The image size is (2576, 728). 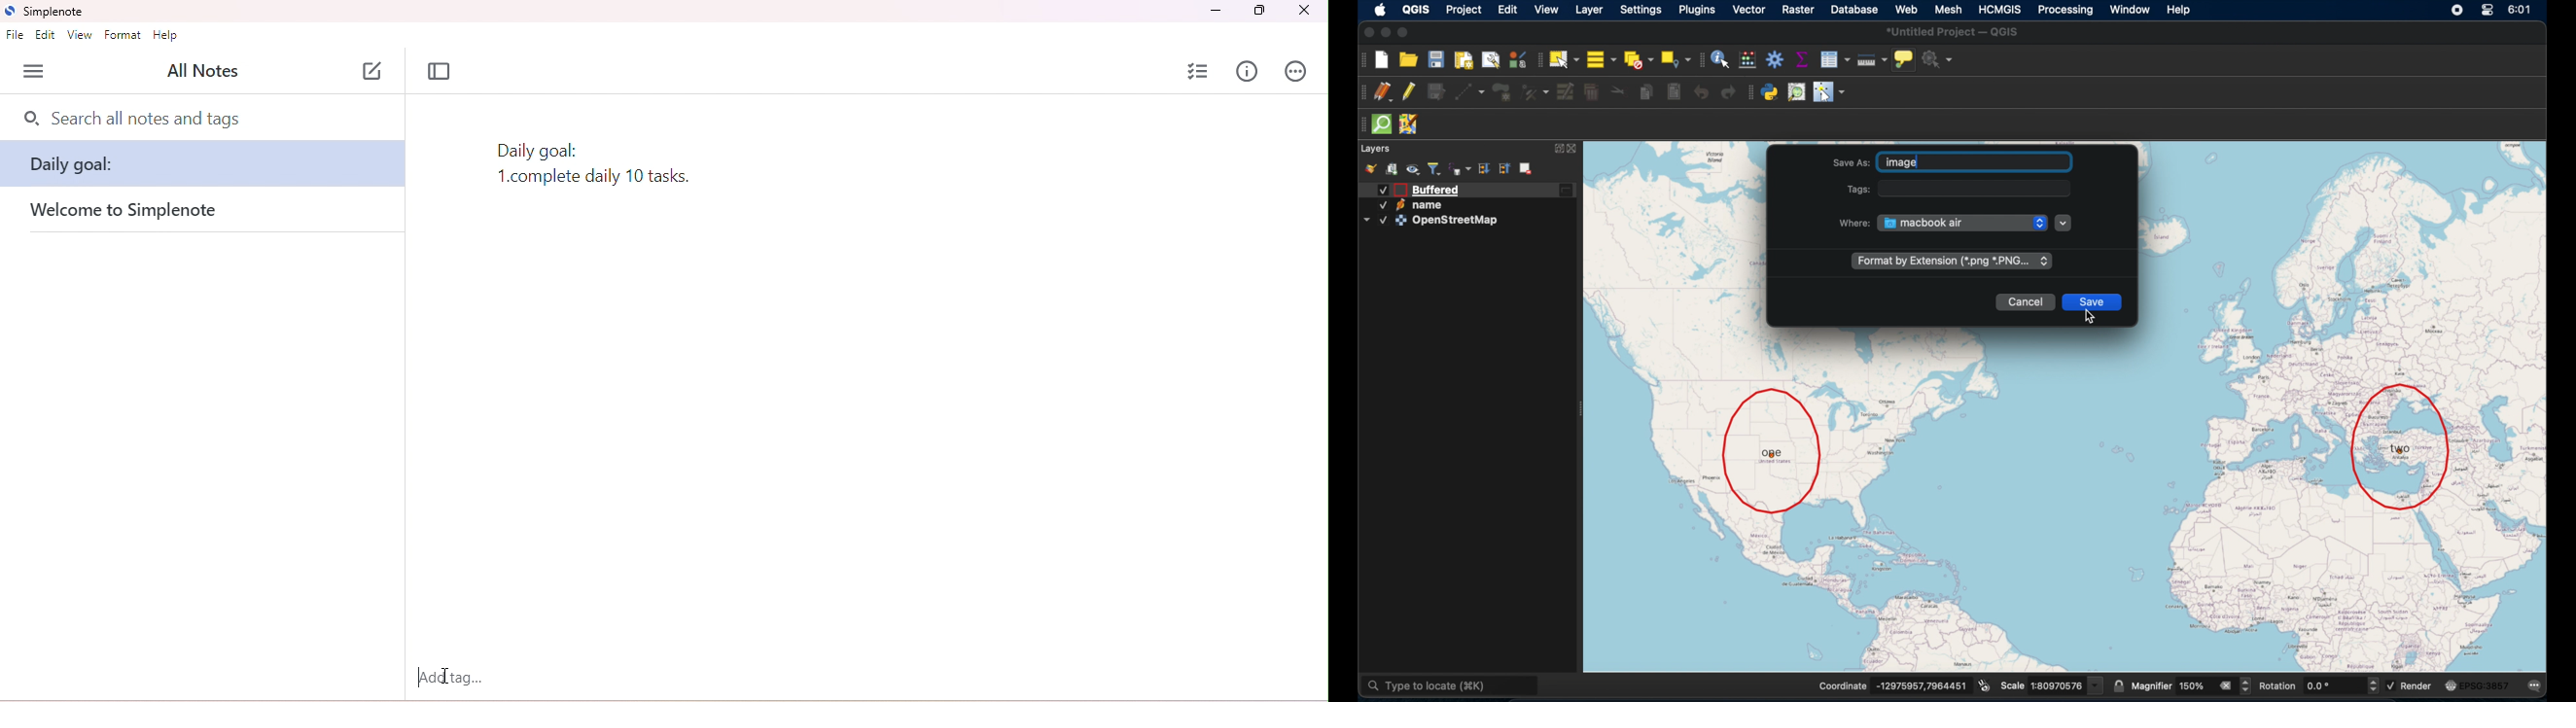 What do you see at coordinates (1436, 167) in the screenshot?
I see `filter legend` at bounding box center [1436, 167].